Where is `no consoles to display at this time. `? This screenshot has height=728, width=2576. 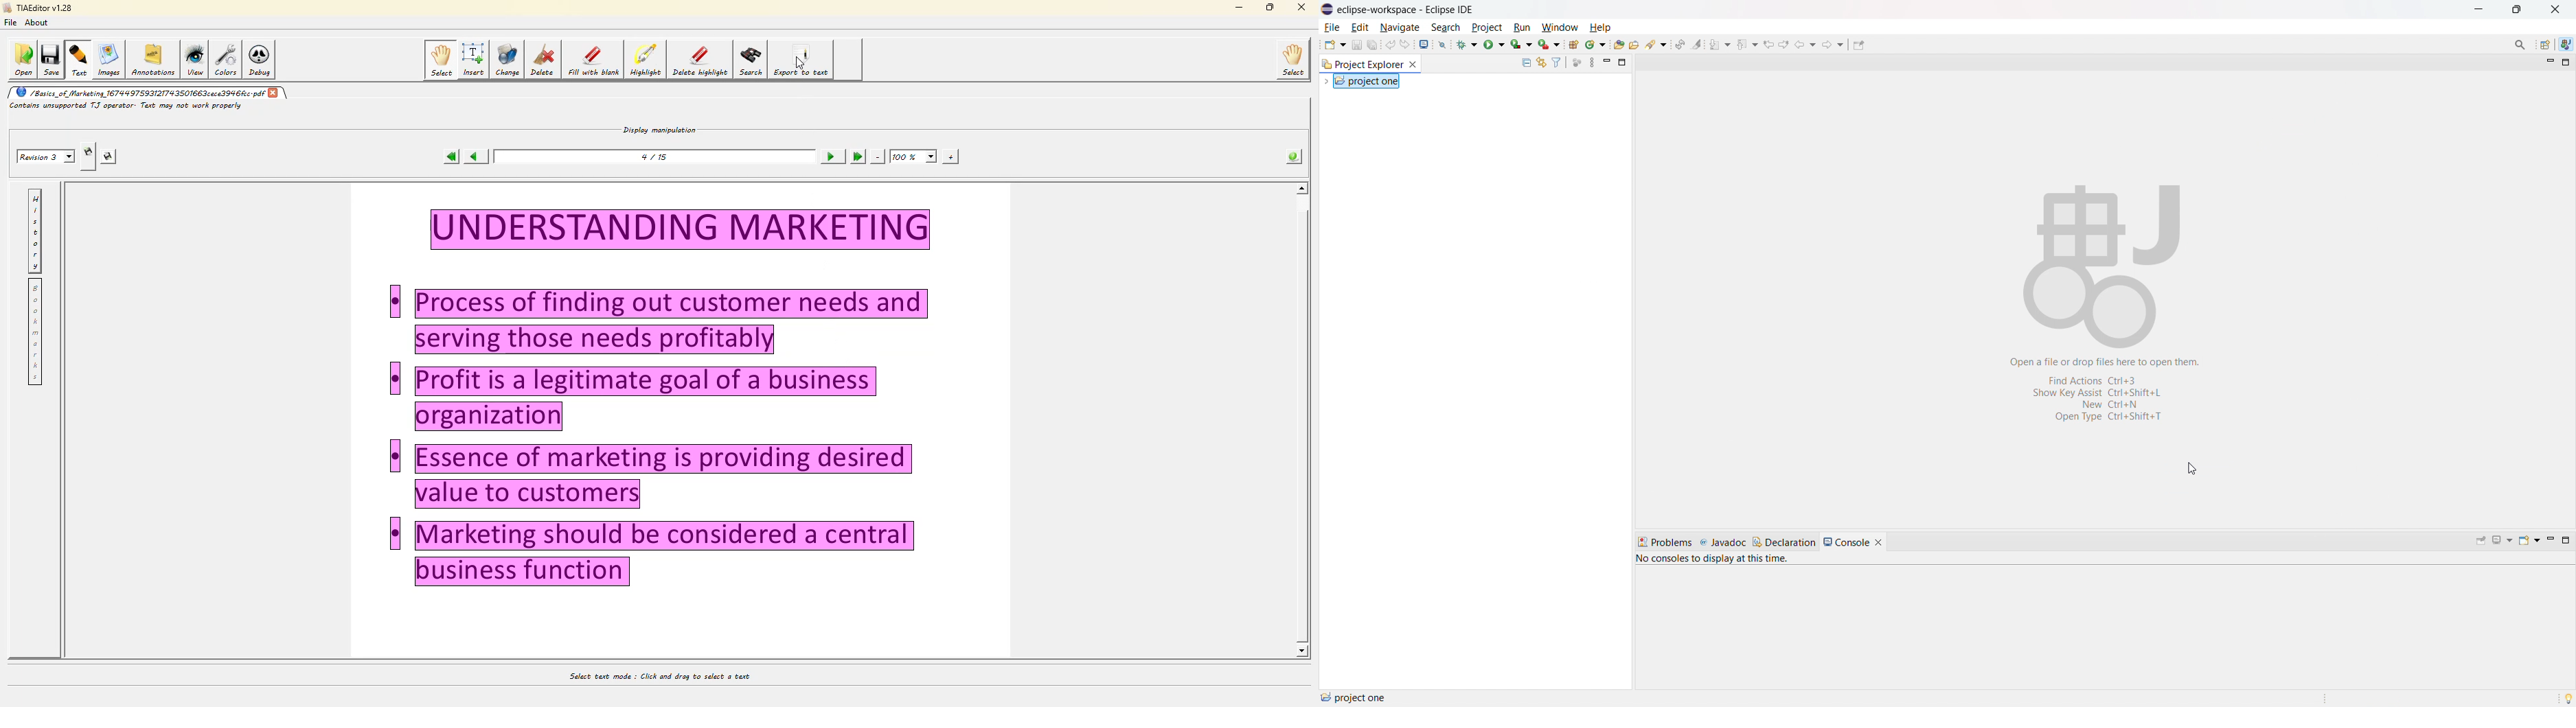 no consoles to display at this time.  is located at coordinates (1715, 561).